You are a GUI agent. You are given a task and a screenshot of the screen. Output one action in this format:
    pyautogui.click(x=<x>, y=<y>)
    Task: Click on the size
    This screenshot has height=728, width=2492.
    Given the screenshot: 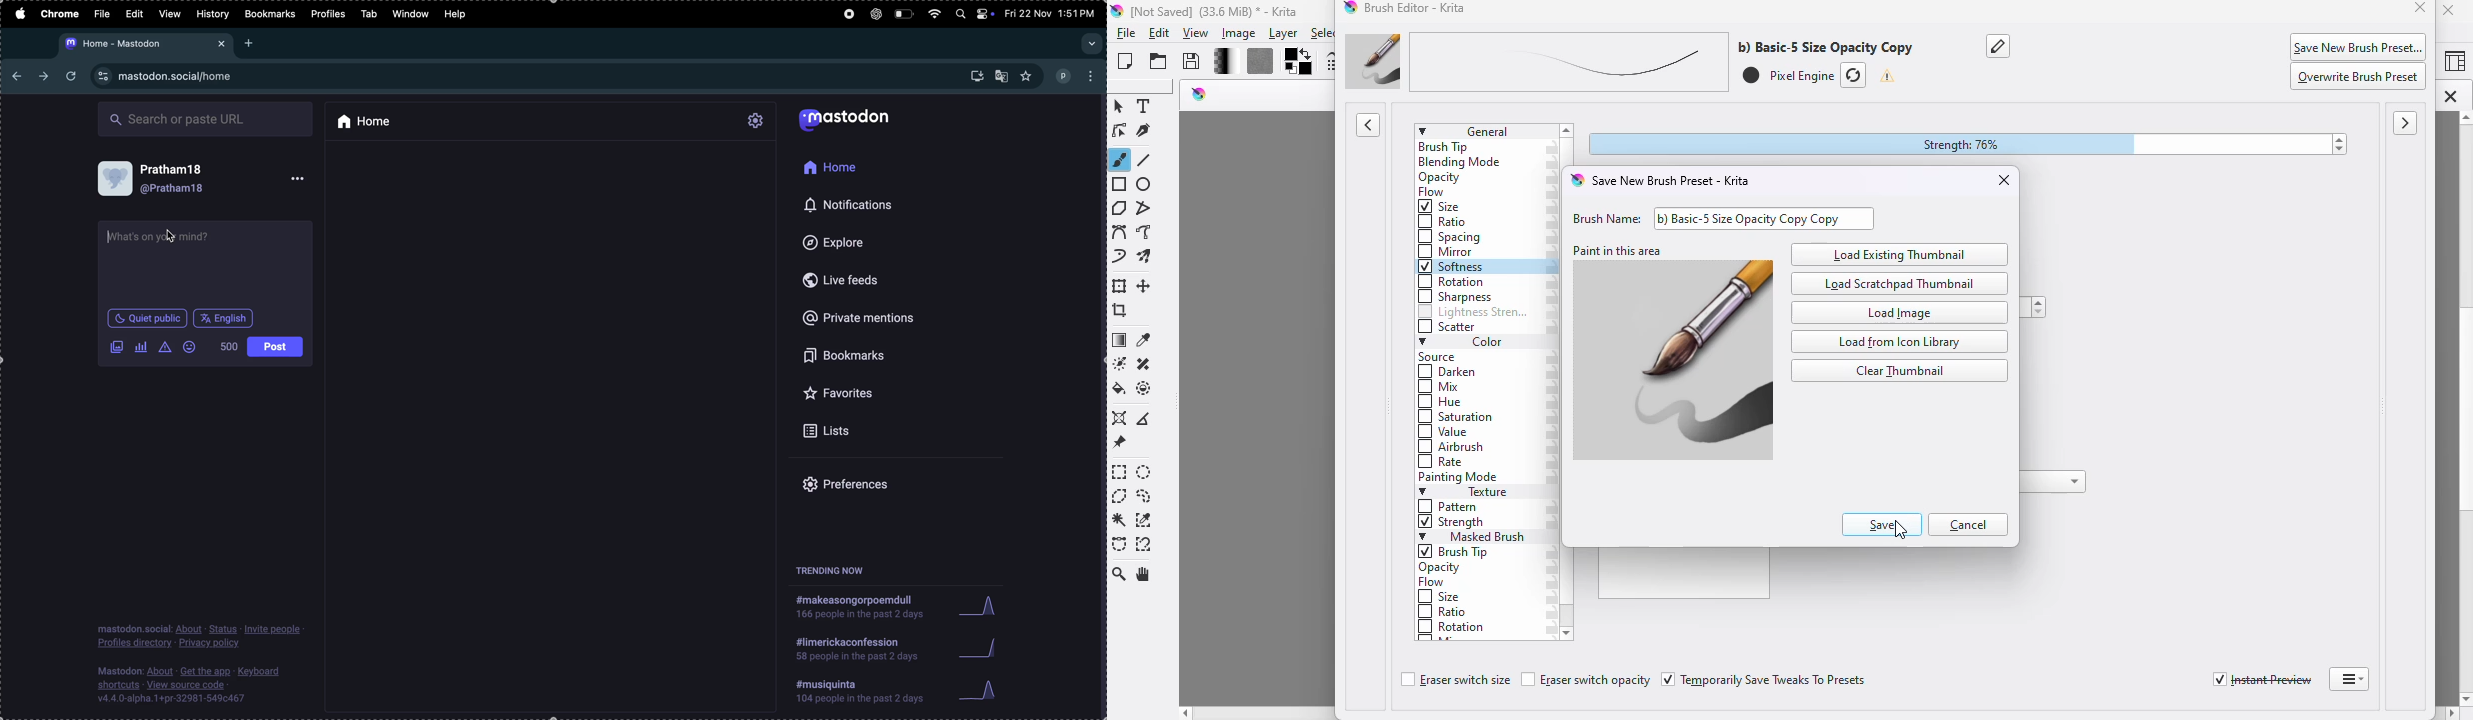 What is the action you would take?
    pyautogui.click(x=1441, y=207)
    